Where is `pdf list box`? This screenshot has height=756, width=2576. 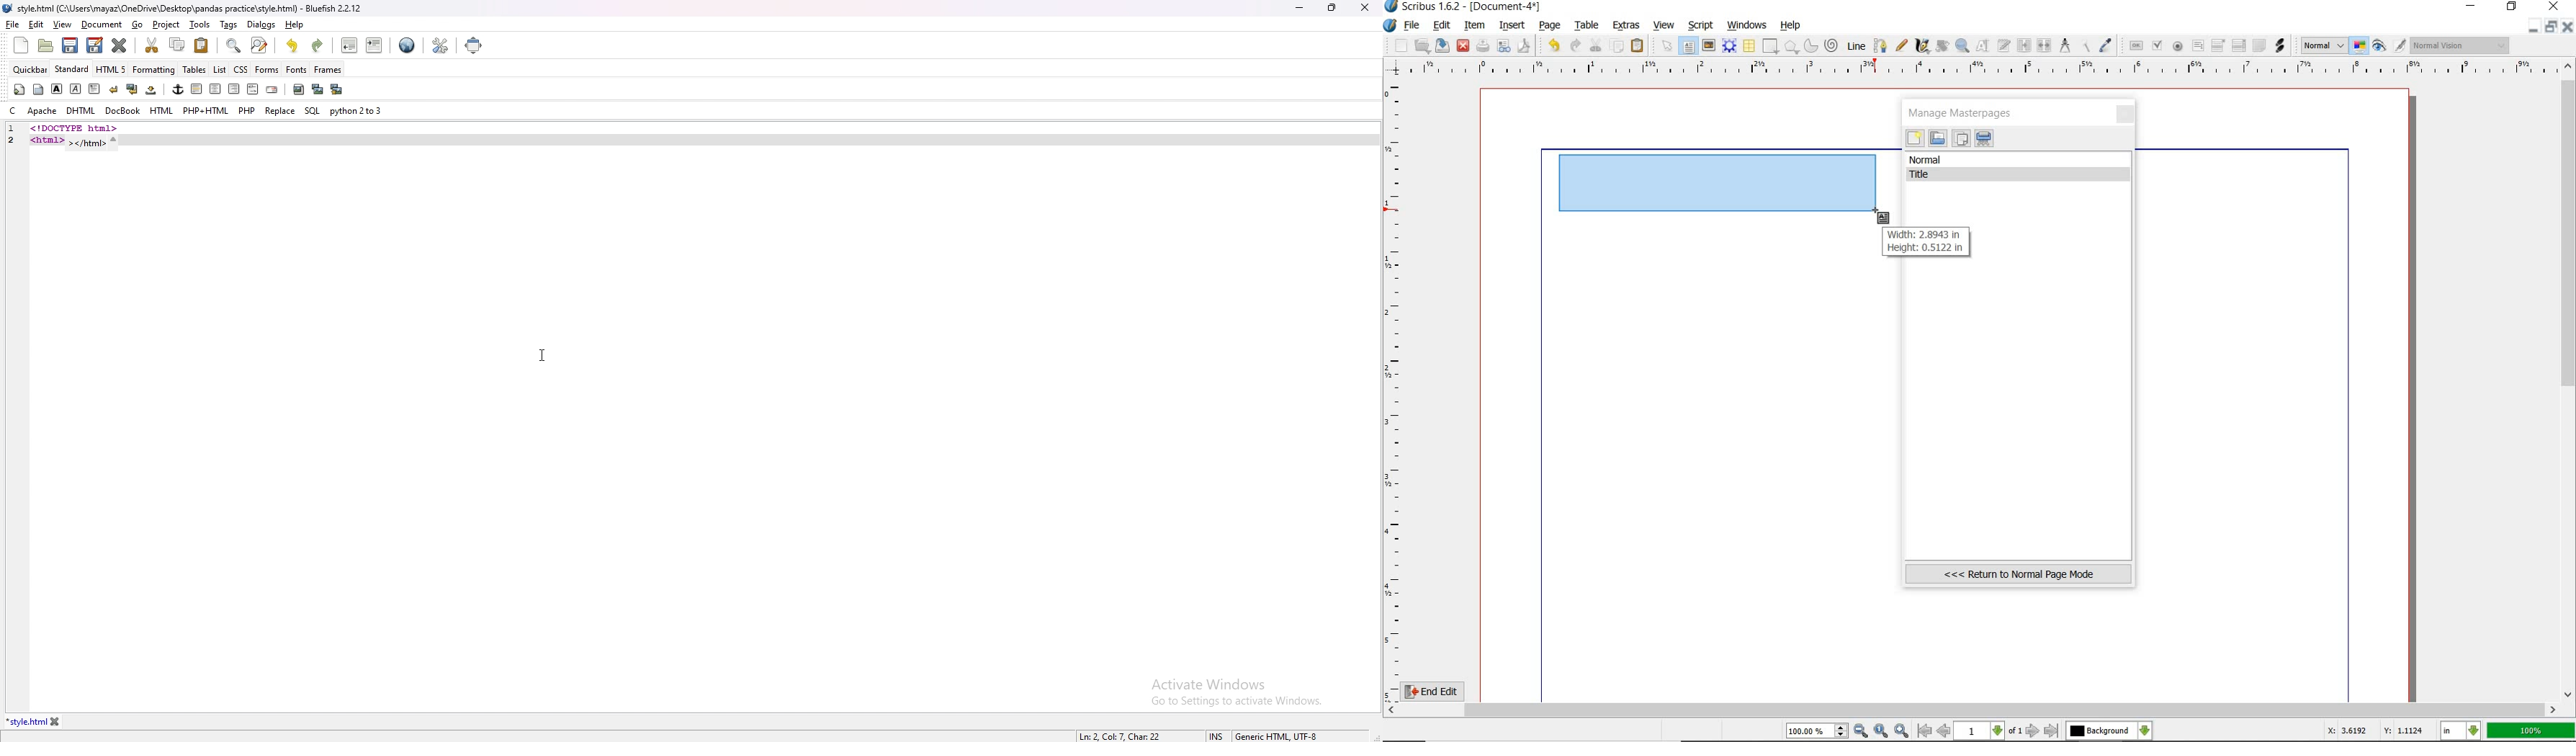 pdf list box is located at coordinates (2238, 47).